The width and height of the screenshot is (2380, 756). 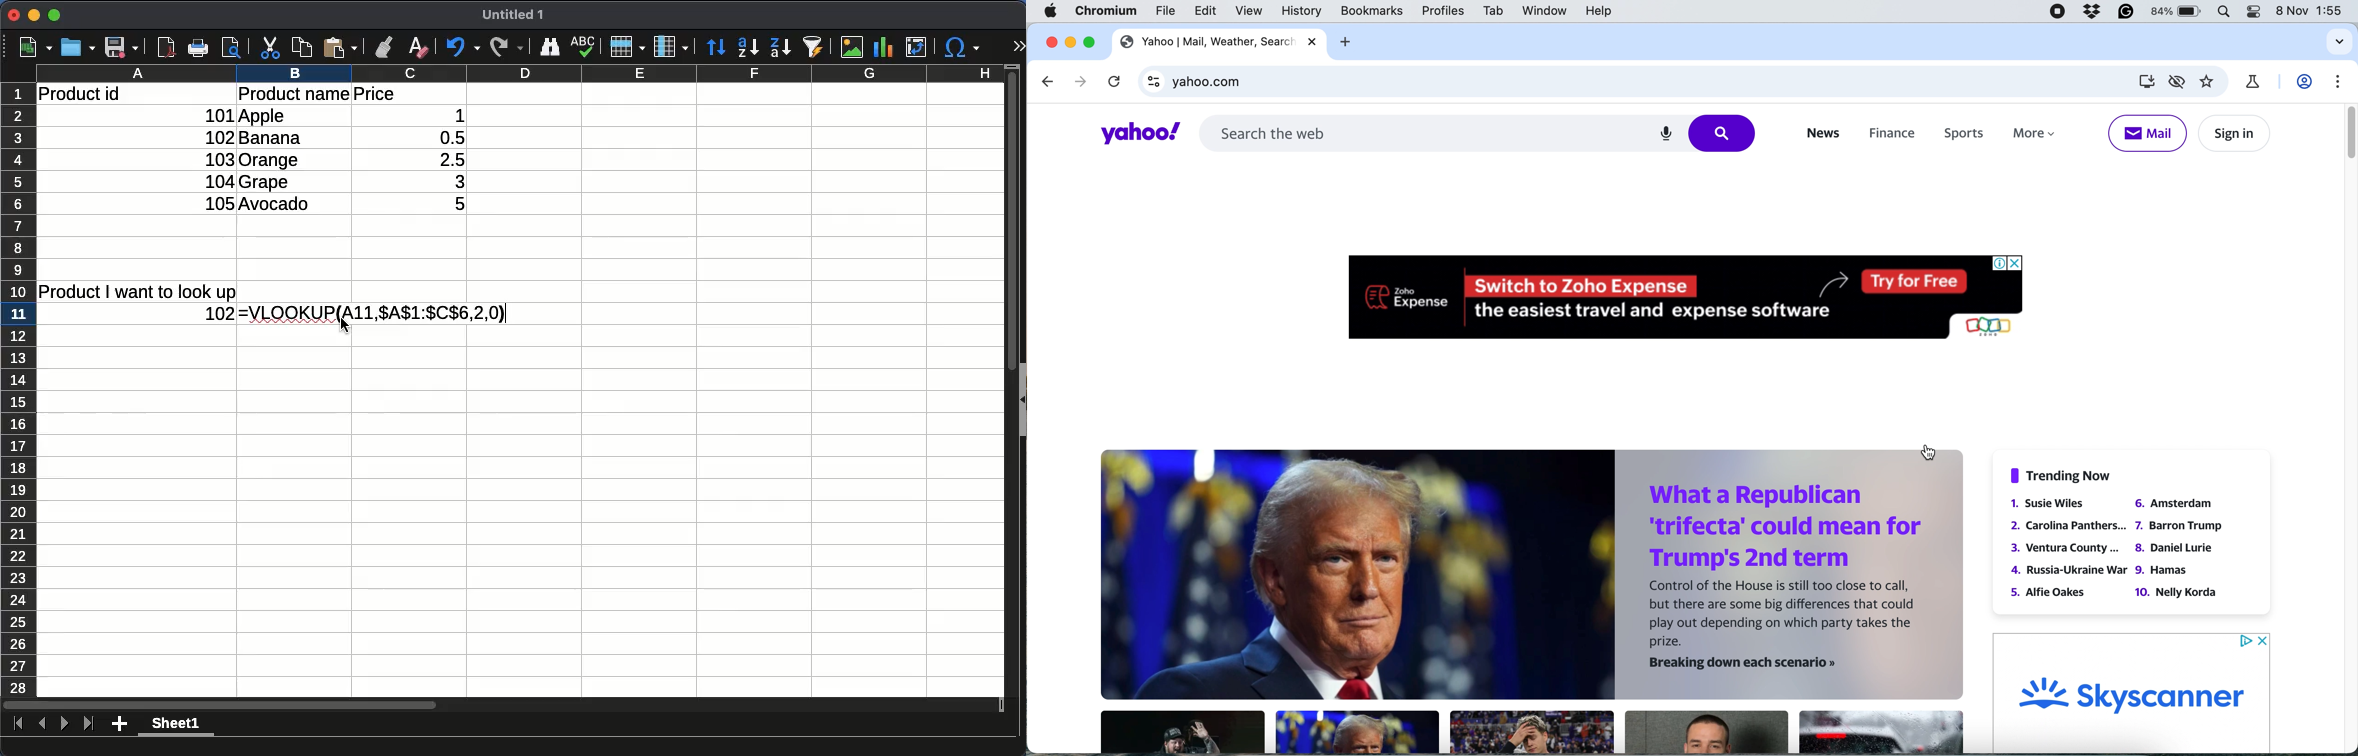 What do you see at coordinates (449, 203) in the screenshot?
I see `5` at bounding box center [449, 203].